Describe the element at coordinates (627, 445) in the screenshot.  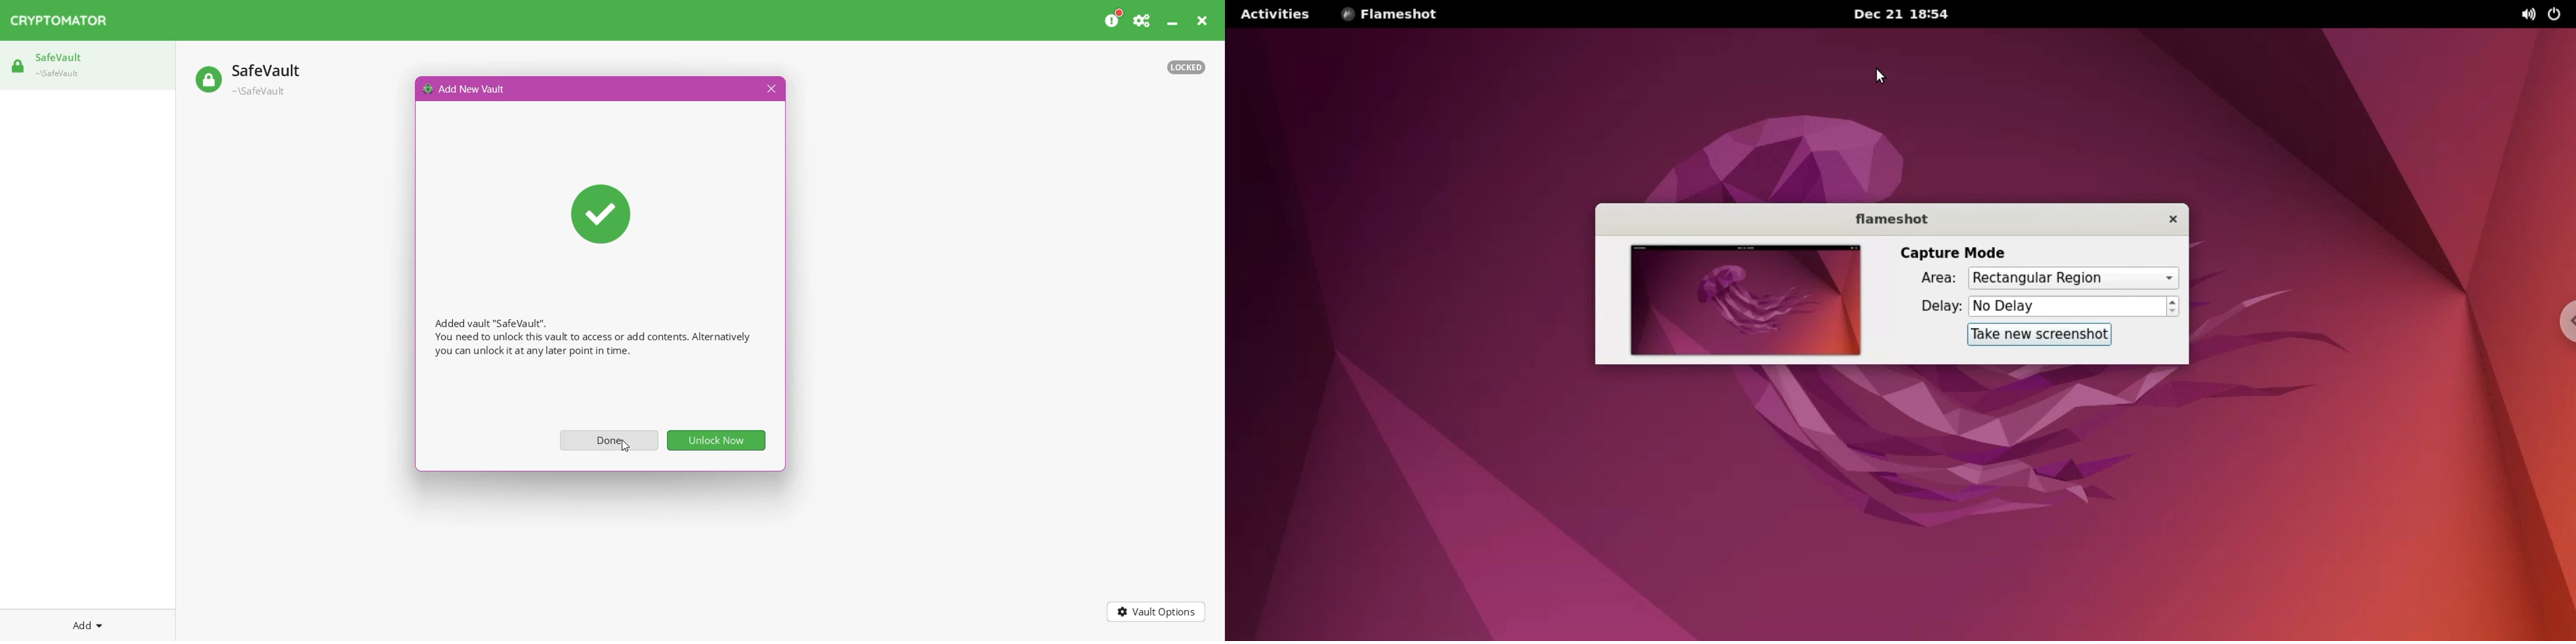
I see `Cursor` at that location.